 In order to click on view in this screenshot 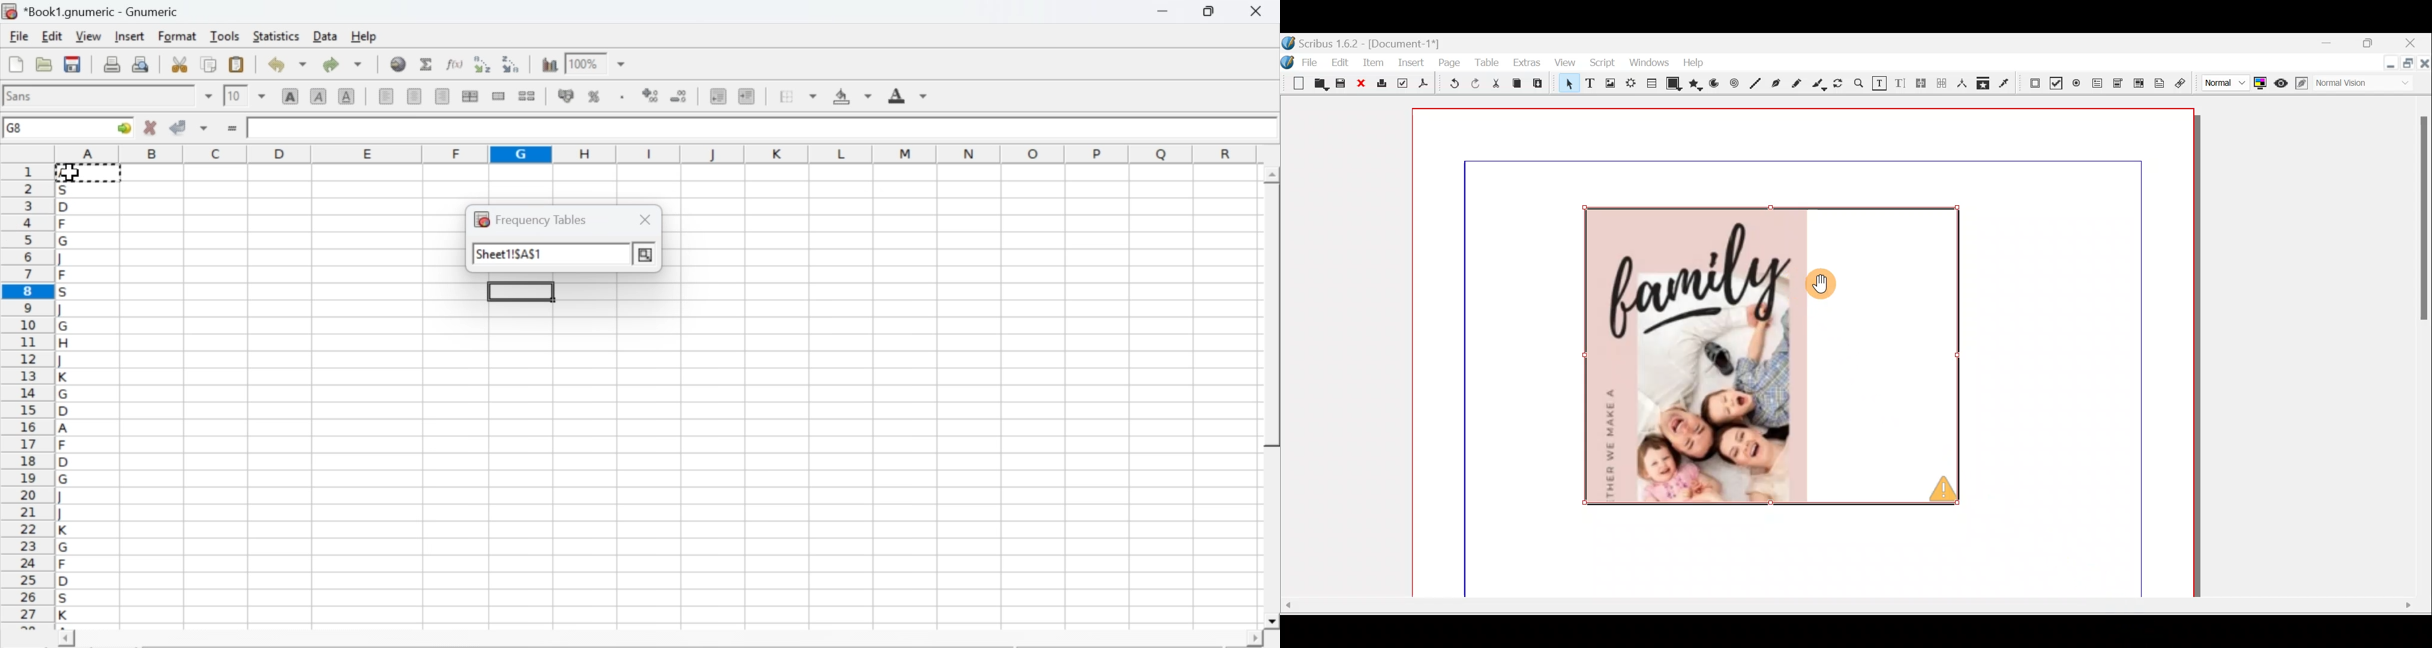, I will do `click(88, 35)`.